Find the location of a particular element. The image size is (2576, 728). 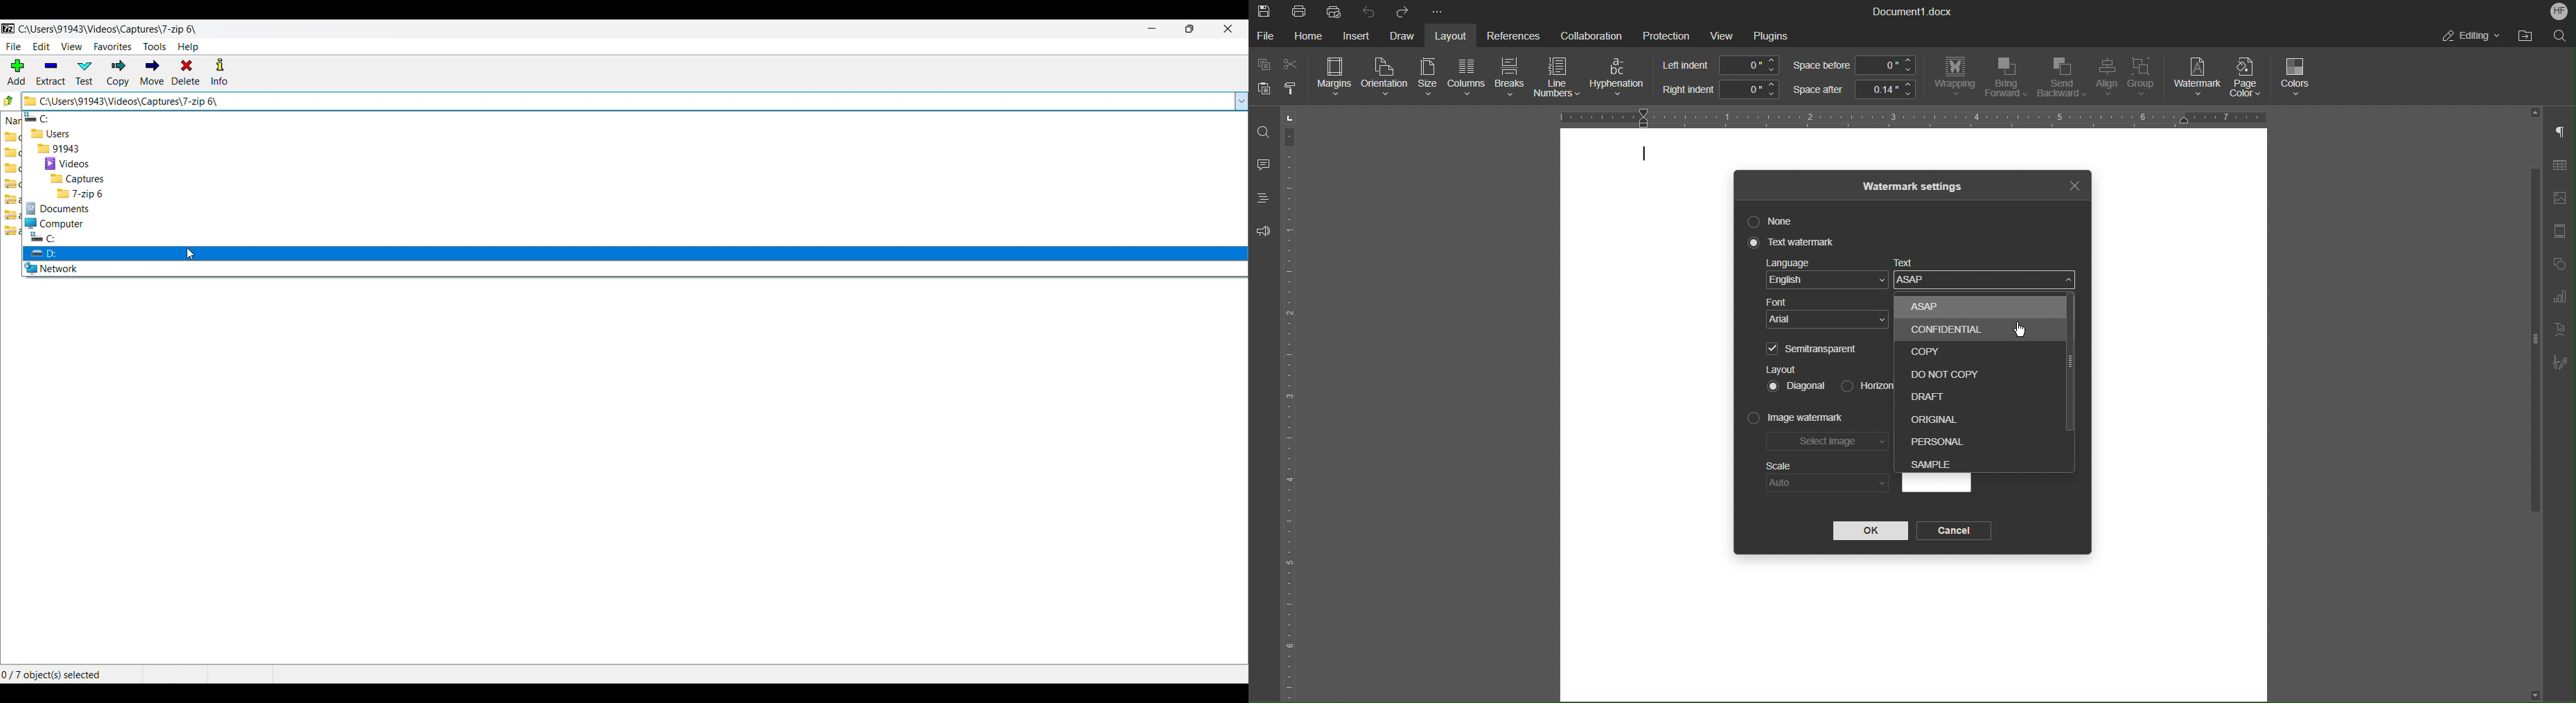

File is located at coordinates (1267, 35).